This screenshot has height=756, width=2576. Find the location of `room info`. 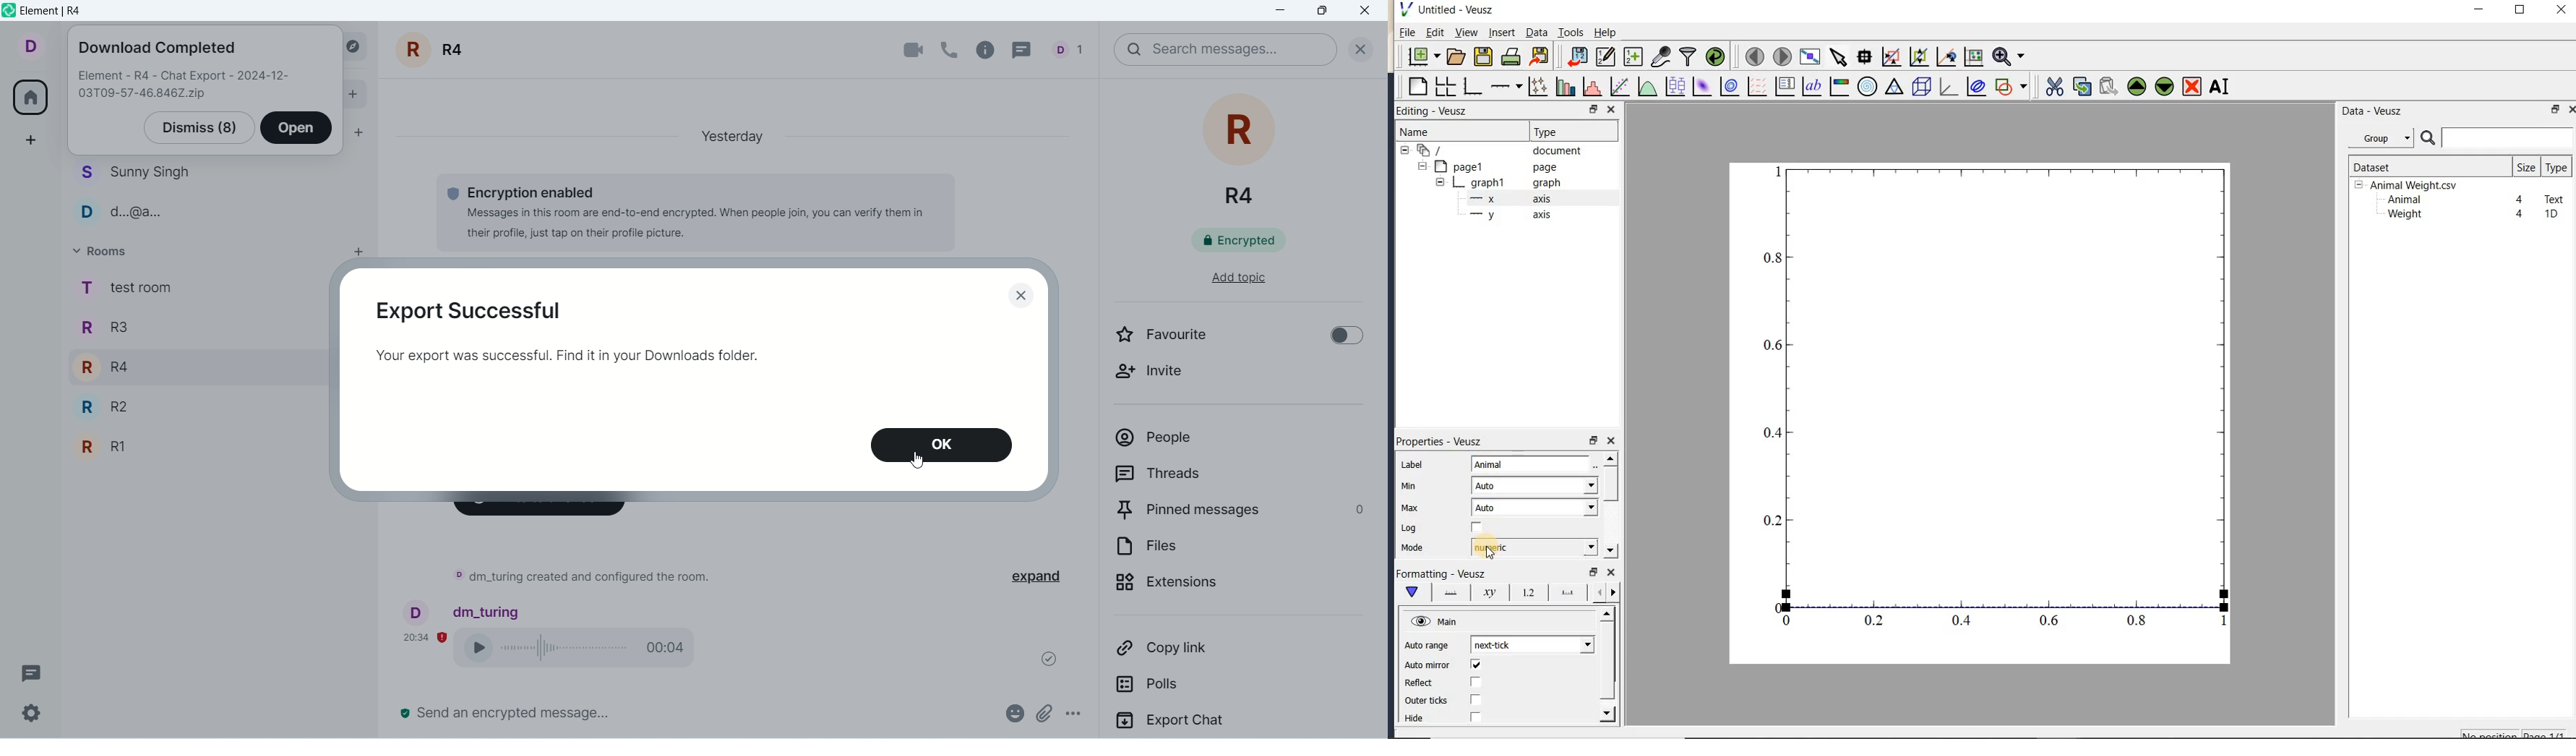

room info is located at coordinates (989, 50).